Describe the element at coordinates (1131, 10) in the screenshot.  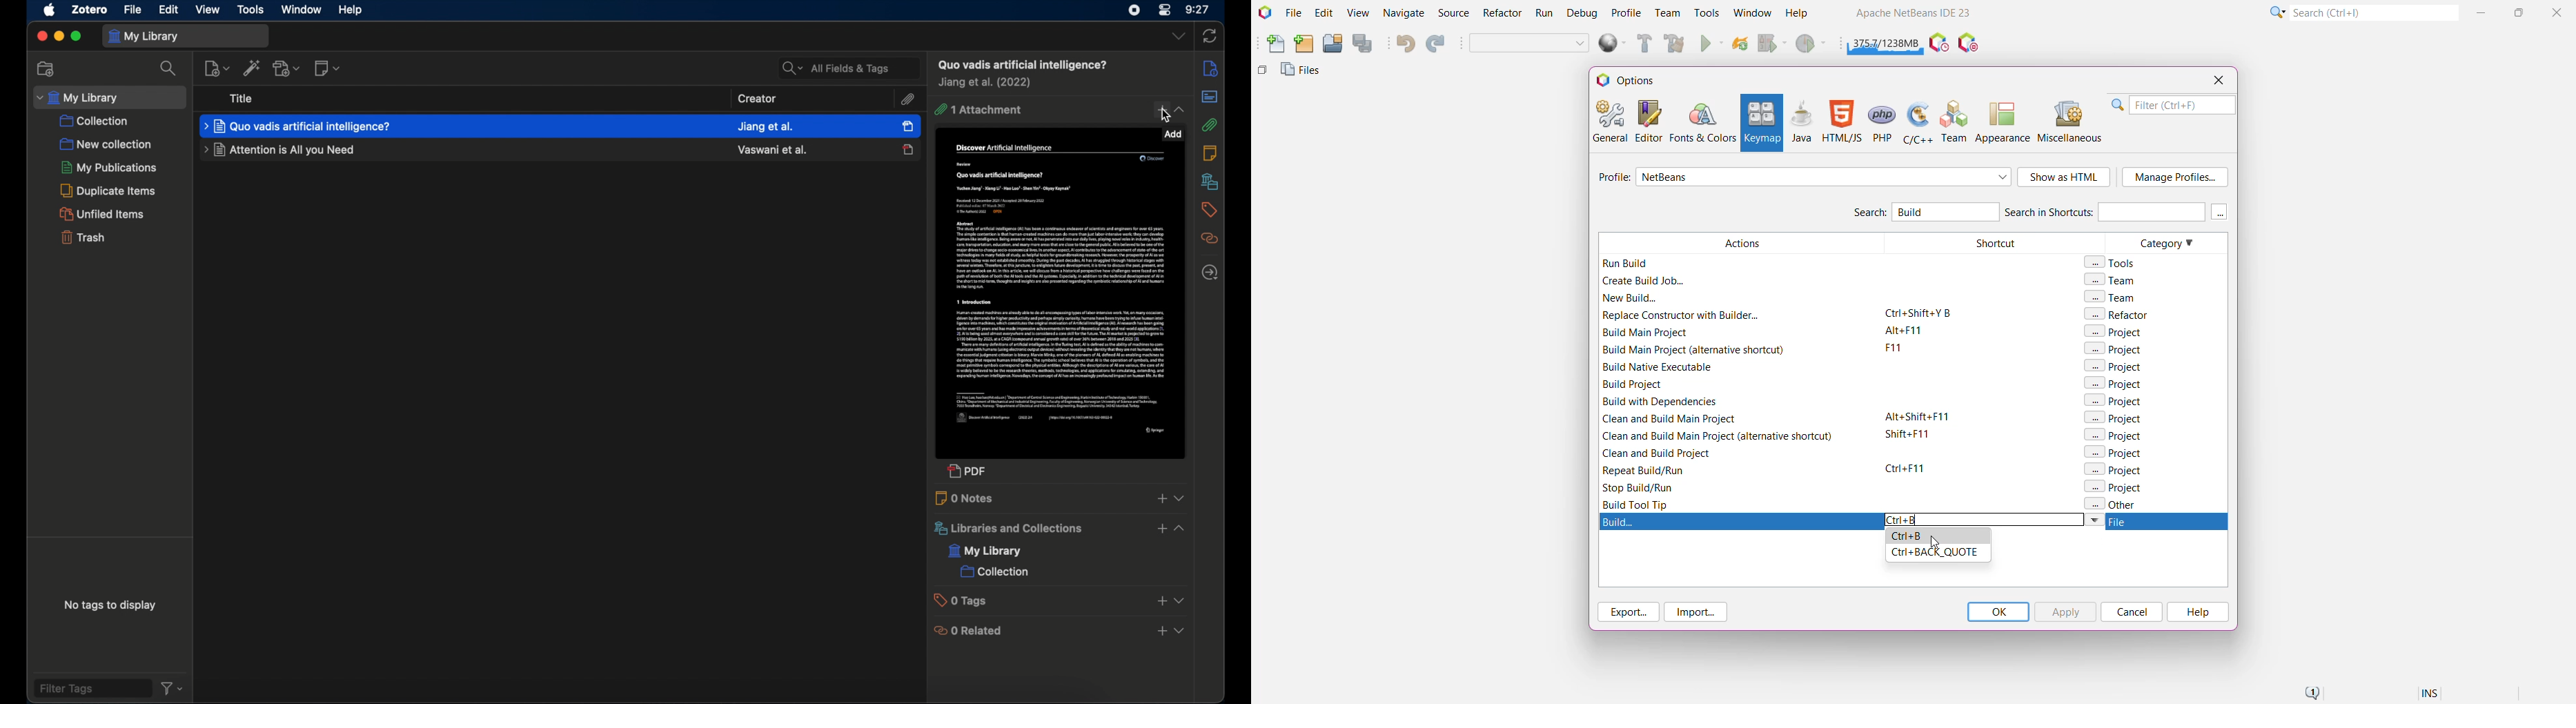
I see `screen recorder icon` at that location.